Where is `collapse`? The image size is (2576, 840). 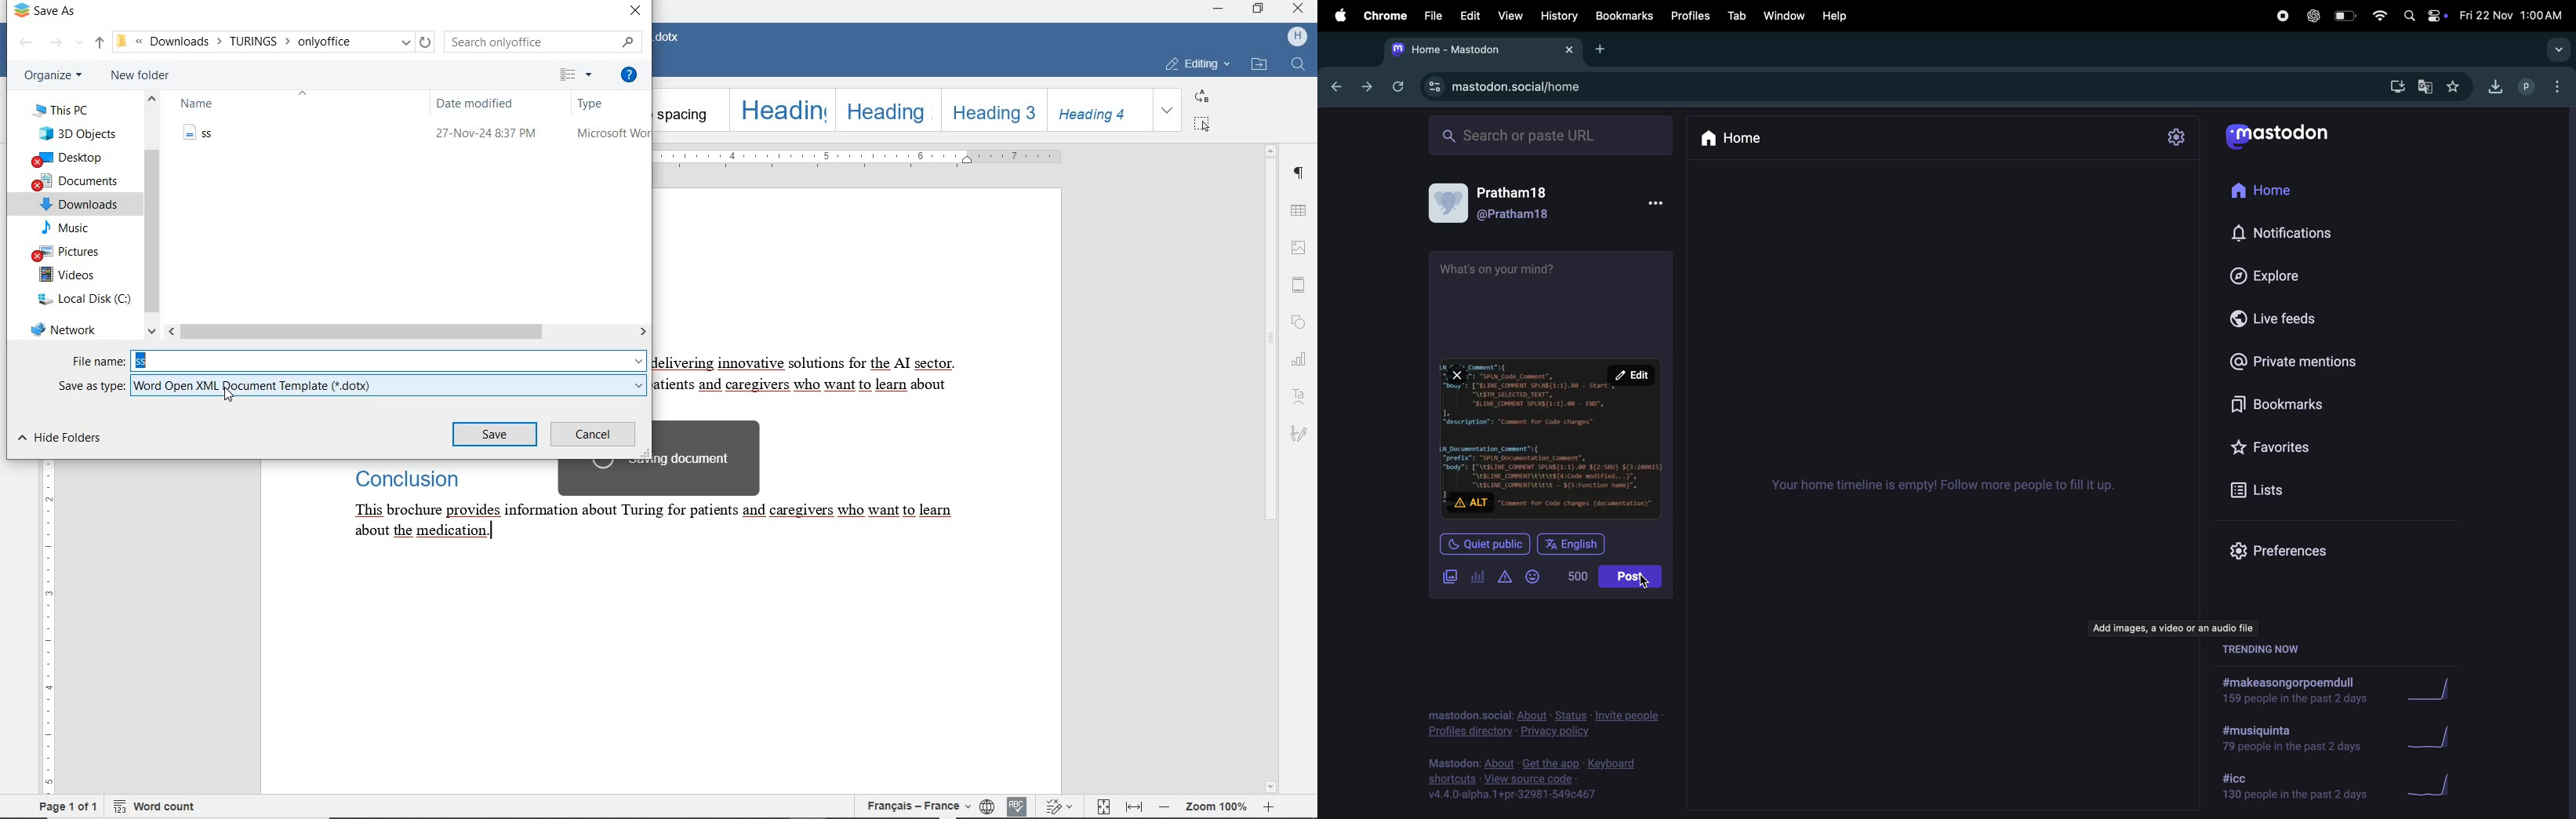
collapse is located at coordinates (303, 93).